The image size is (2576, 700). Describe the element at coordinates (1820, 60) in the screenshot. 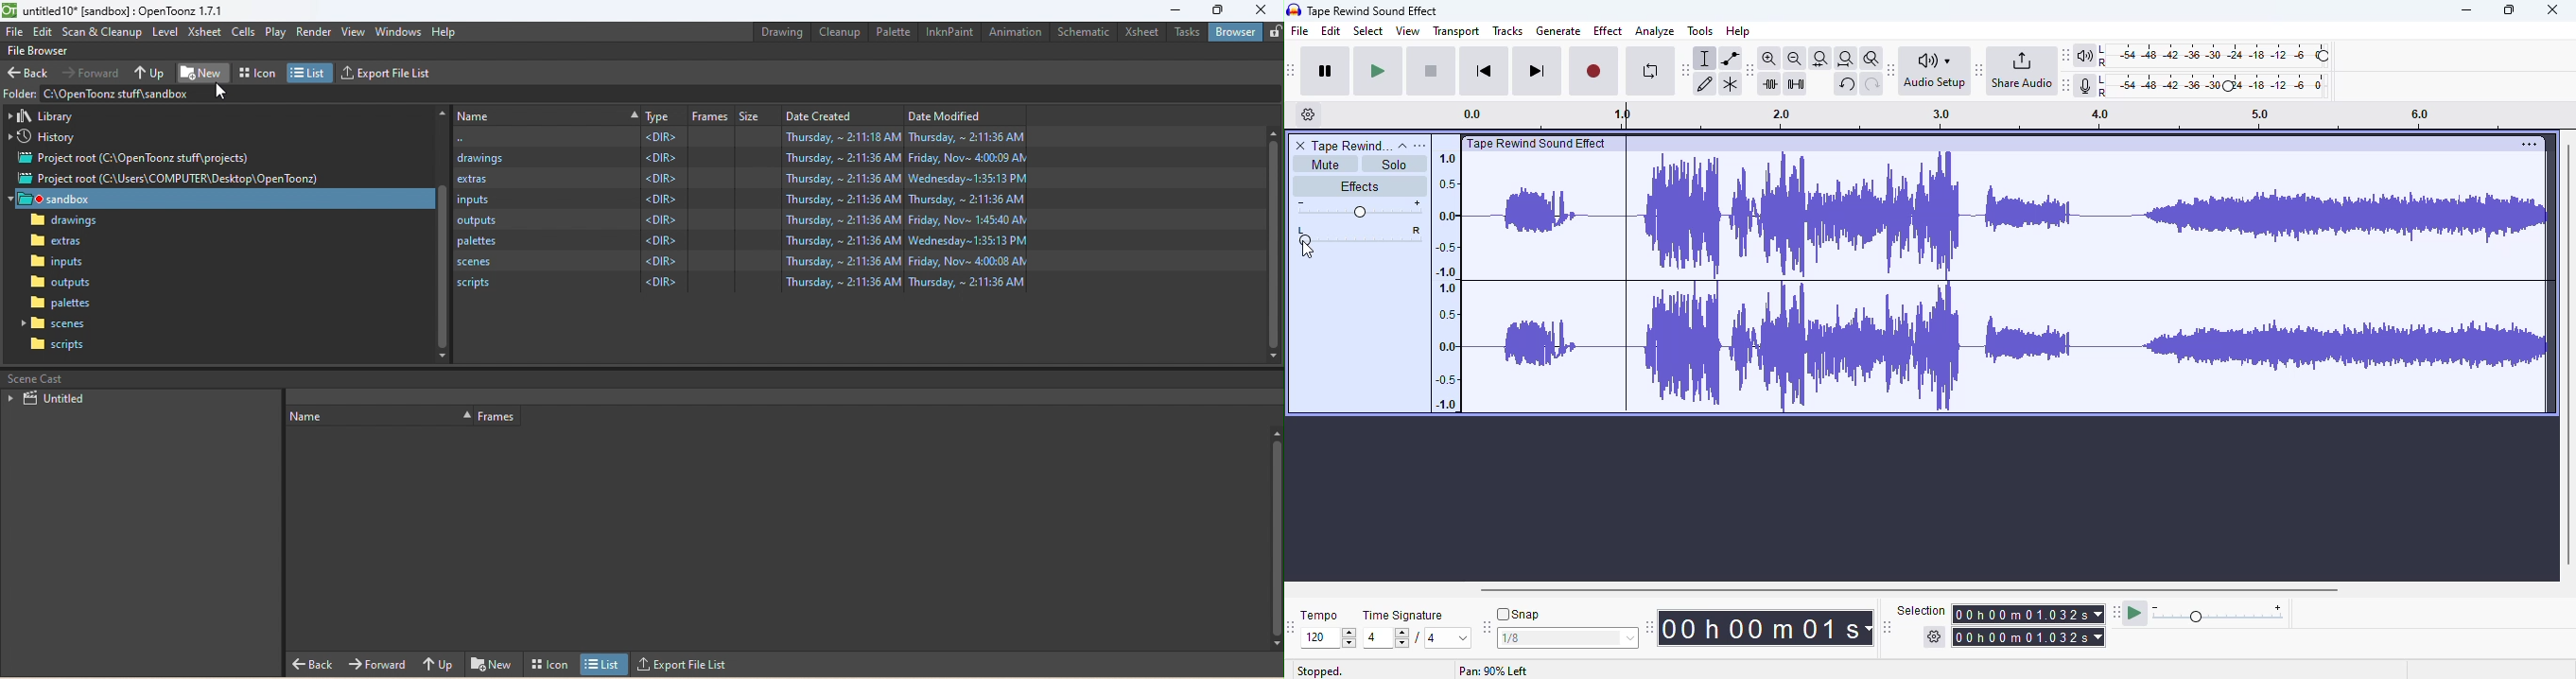

I see `fit selection to width` at that location.